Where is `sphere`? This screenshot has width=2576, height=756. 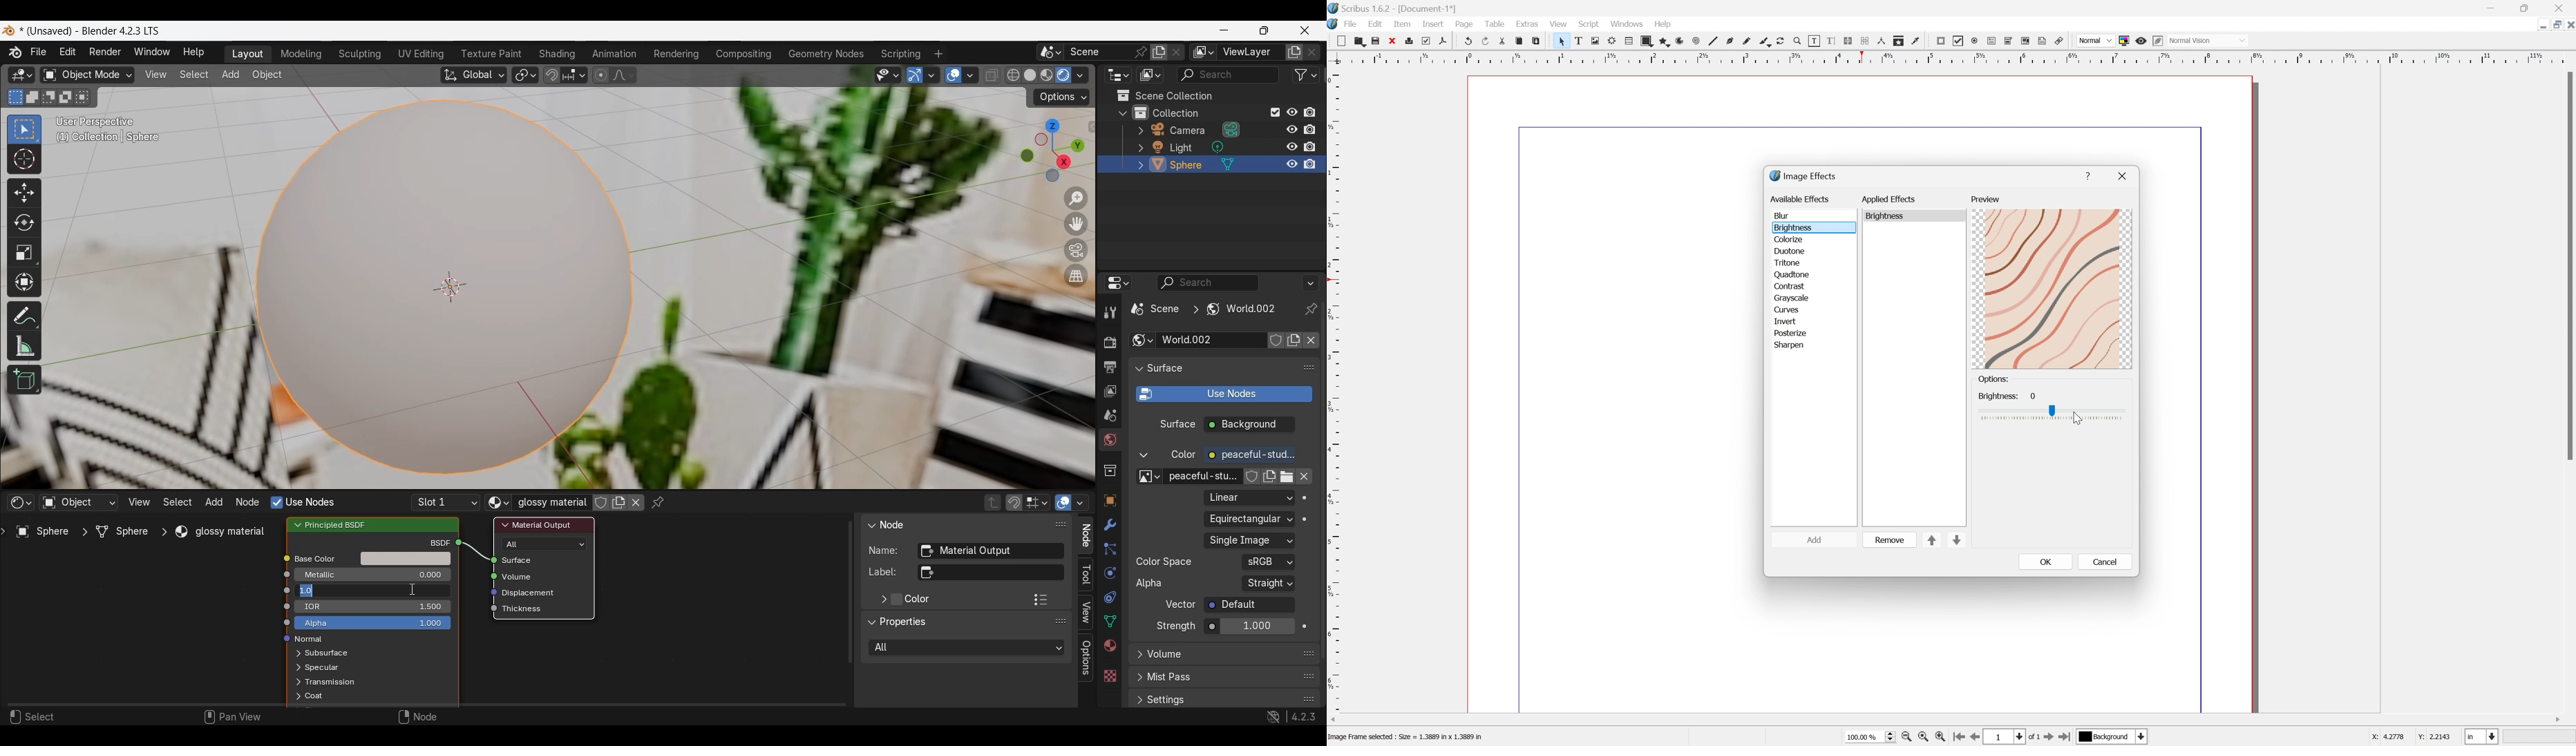 sphere is located at coordinates (1188, 166).